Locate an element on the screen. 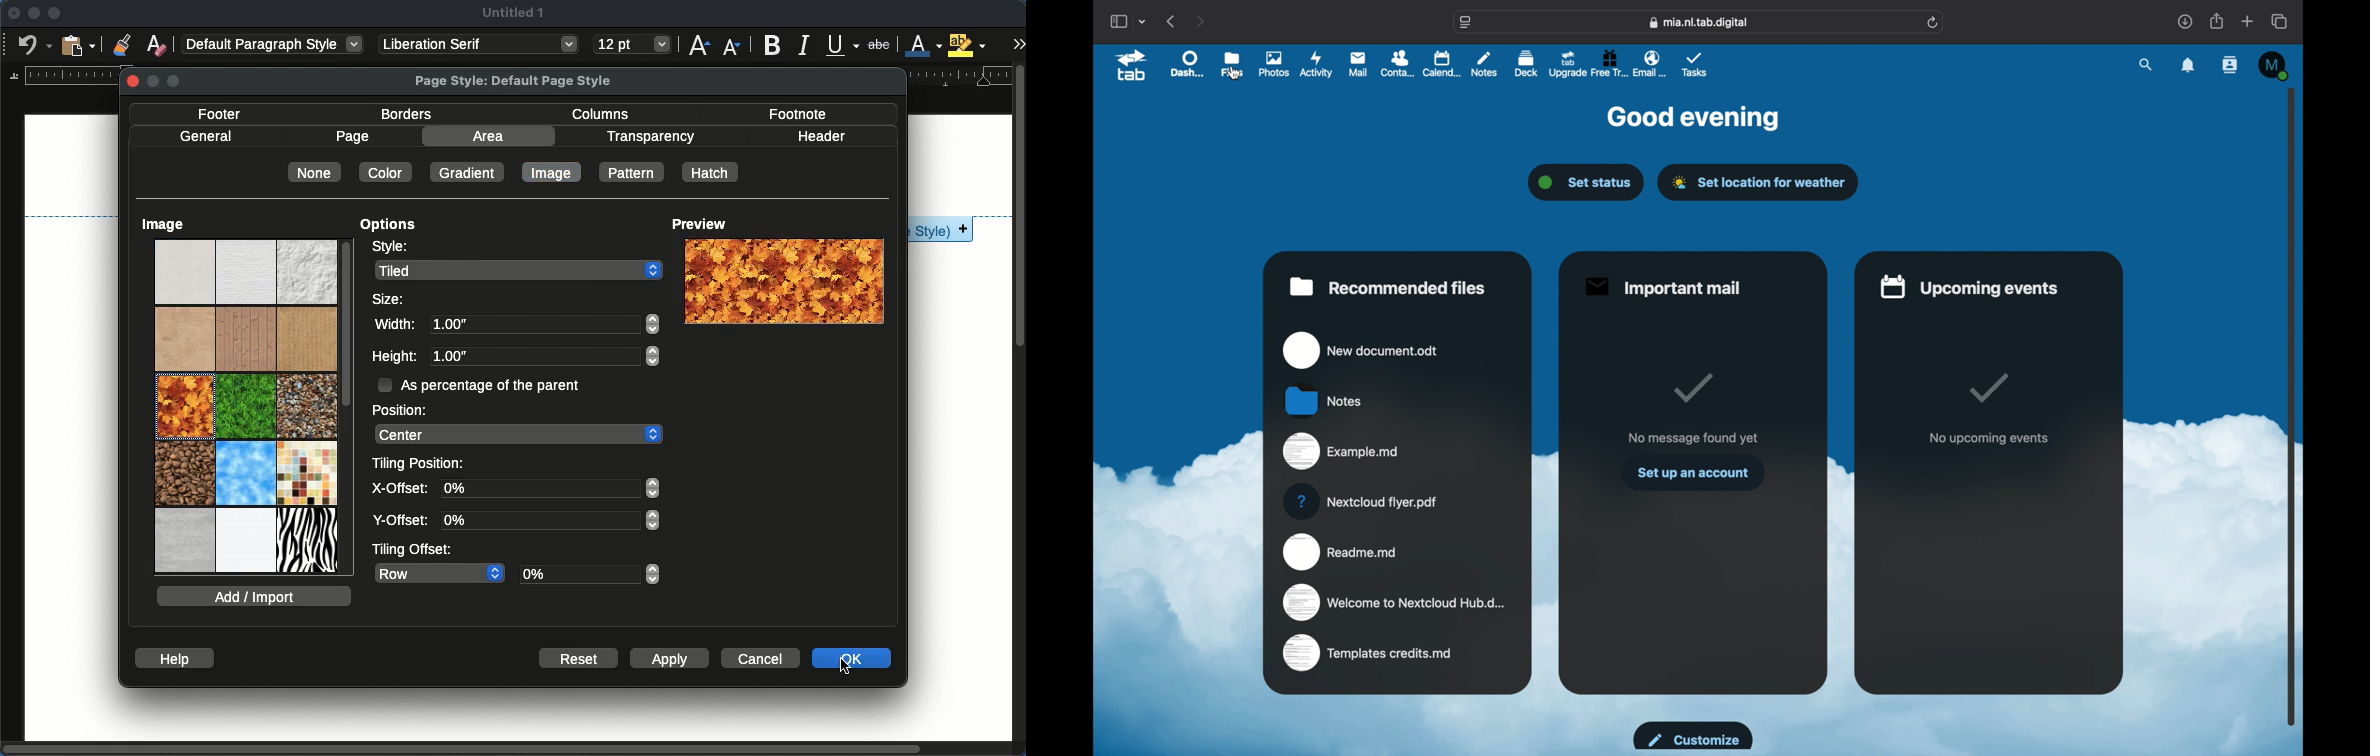  M is located at coordinates (2275, 66).